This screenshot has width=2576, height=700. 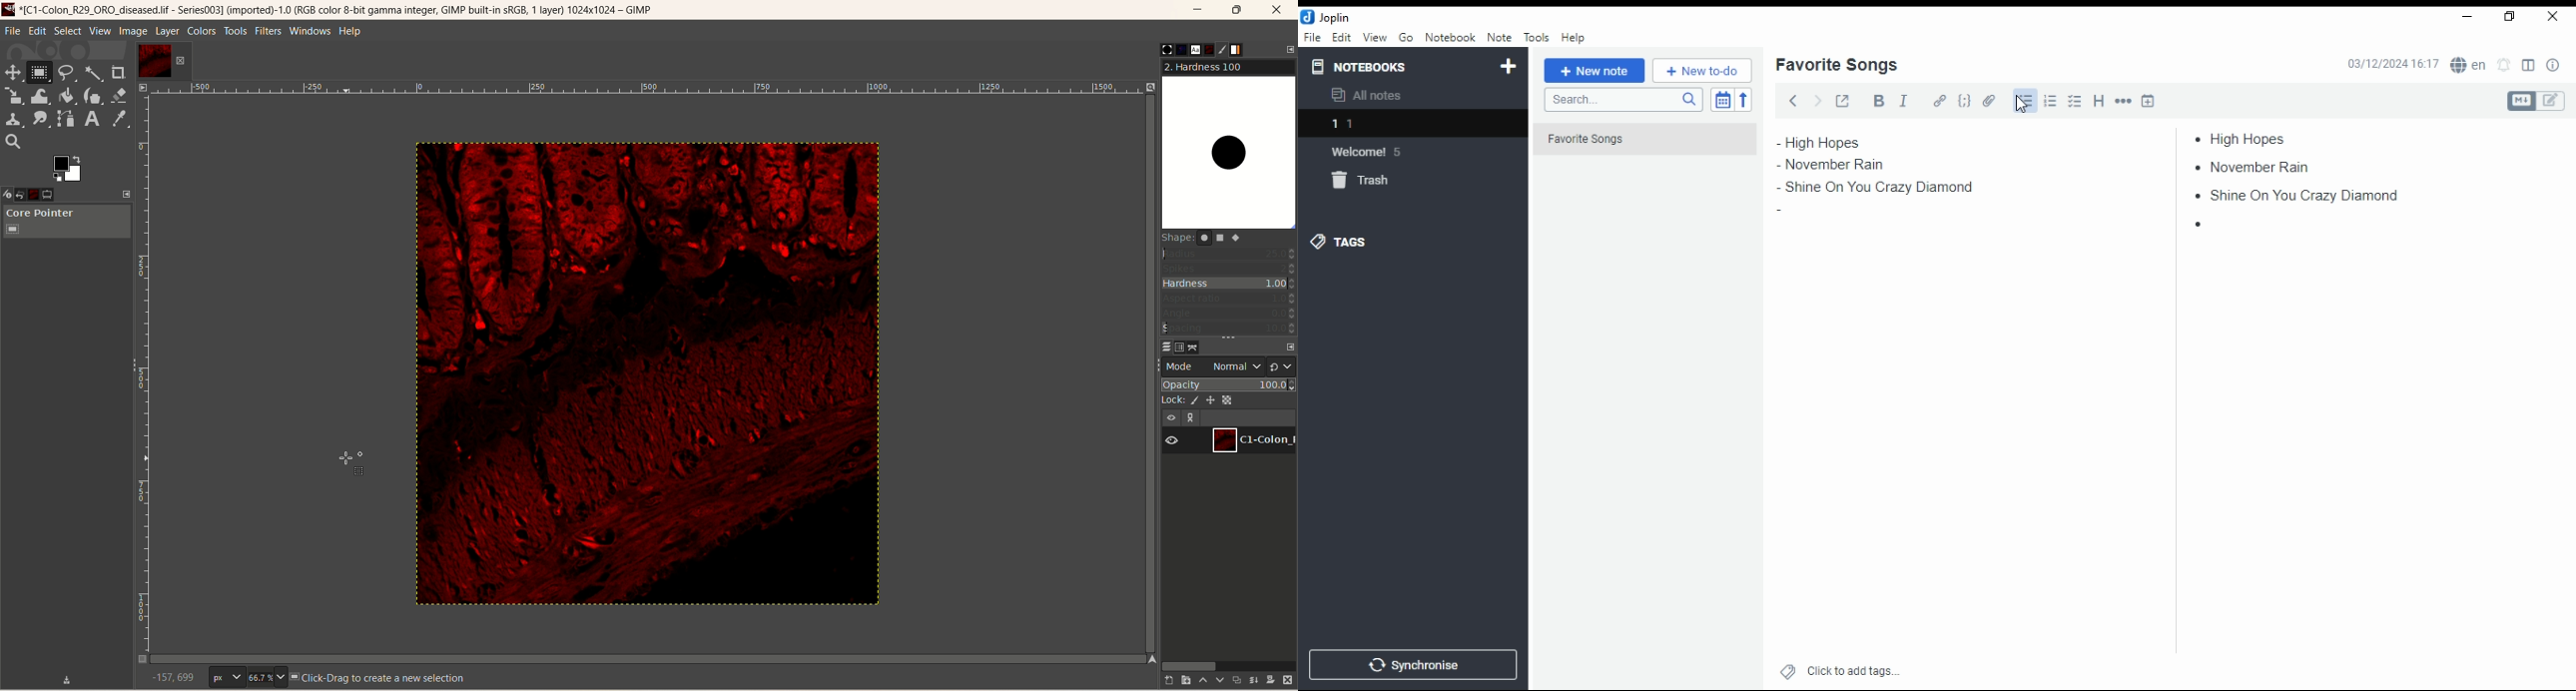 What do you see at coordinates (1722, 100) in the screenshot?
I see `toggle sort order field` at bounding box center [1722, 100].